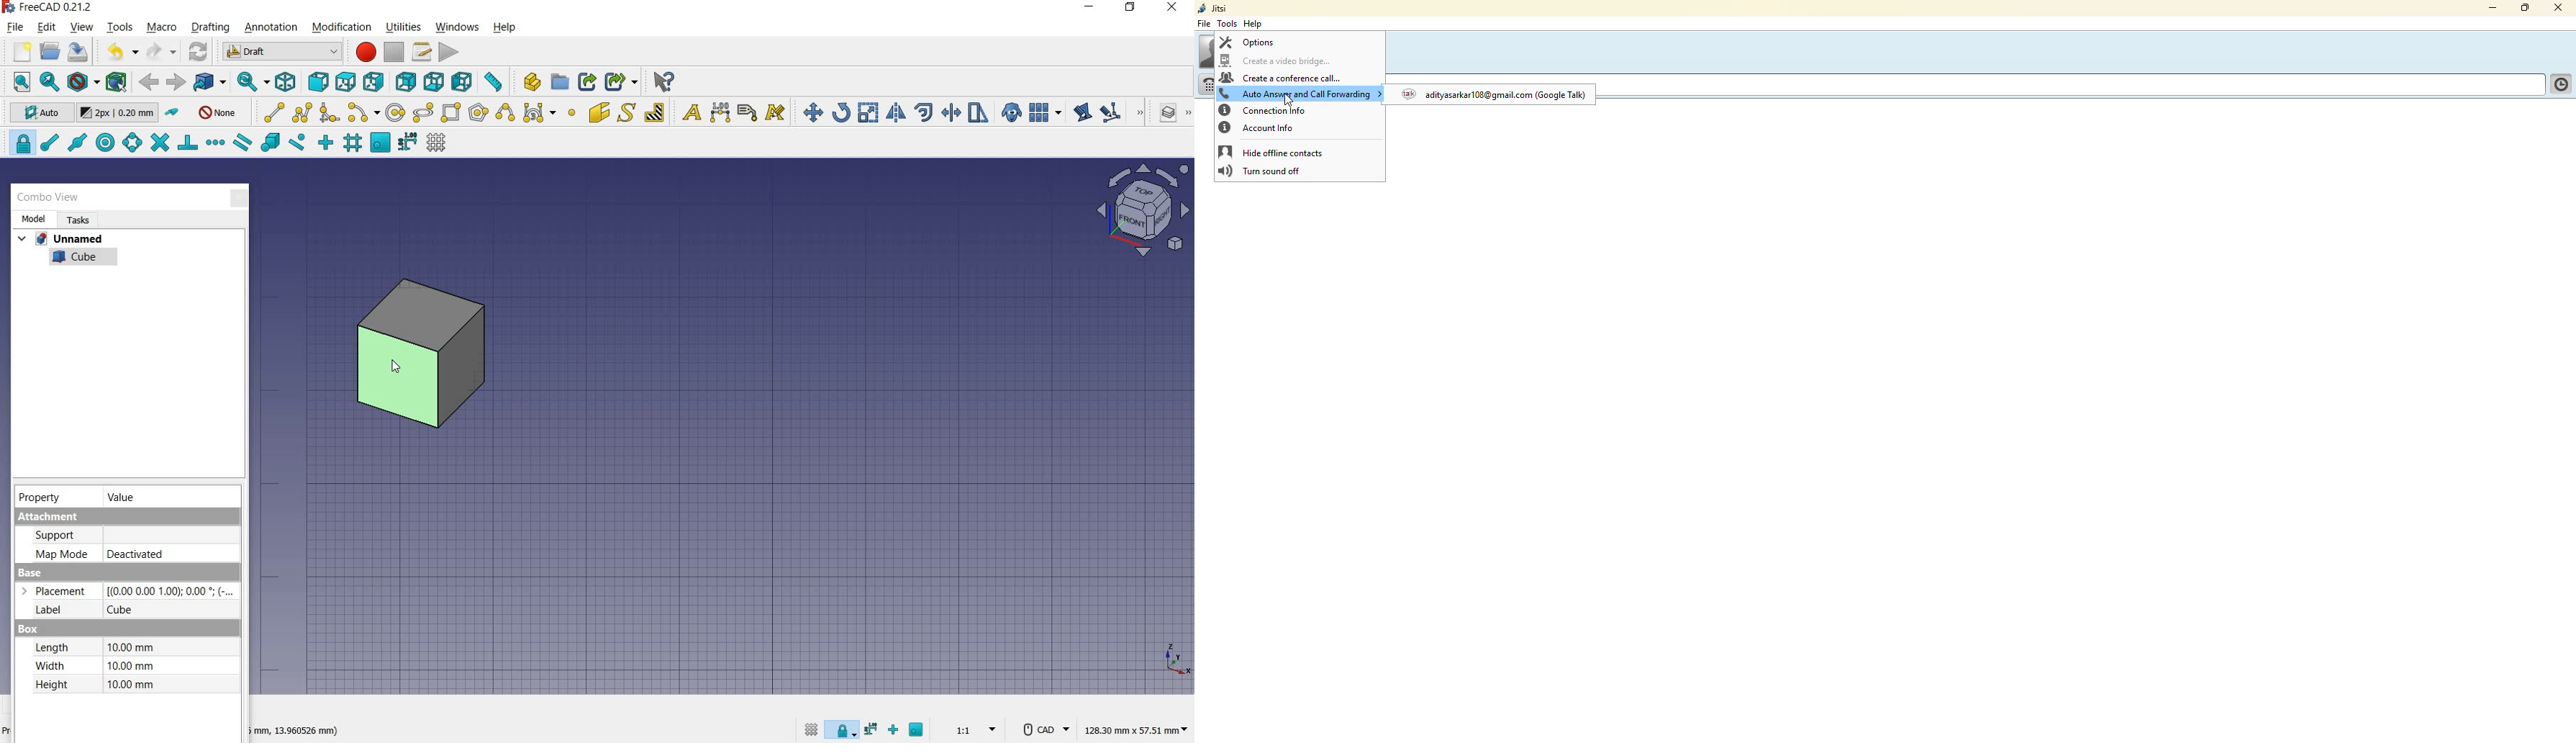 This screenshot has height=756, width=2576. I want to click on change default size for new objects, so click(117, 113).